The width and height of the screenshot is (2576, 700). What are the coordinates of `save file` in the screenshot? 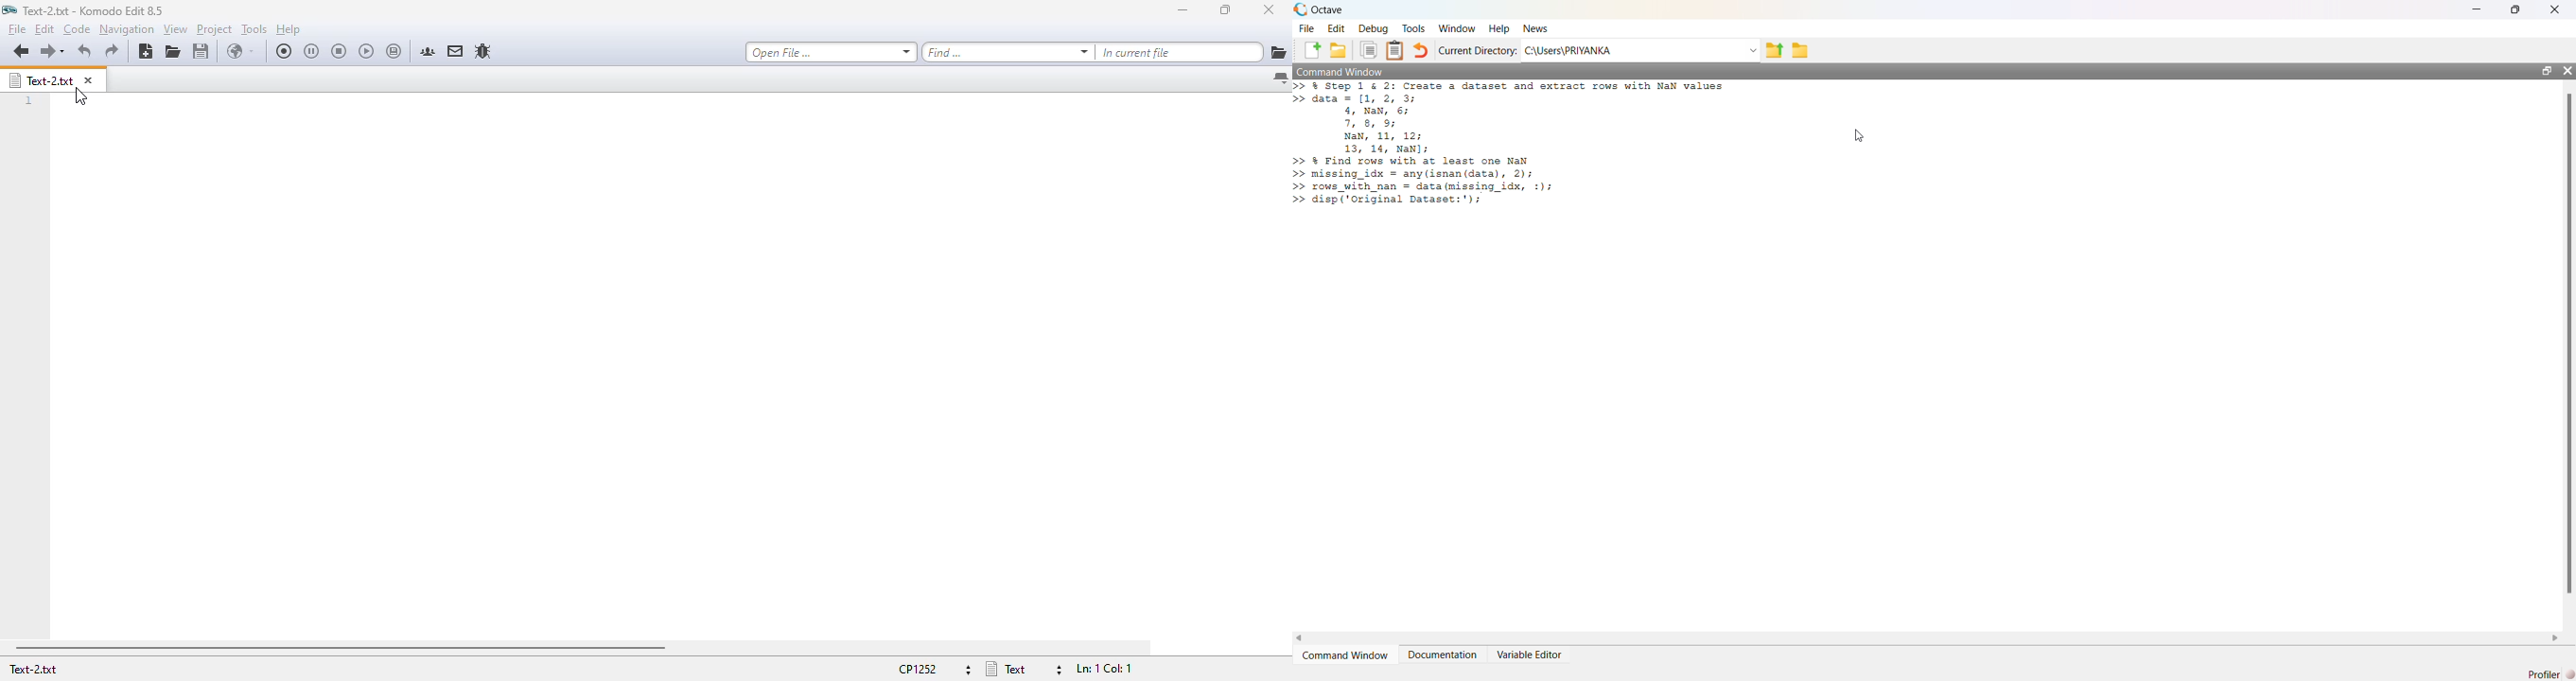 It's located at (202, 51).